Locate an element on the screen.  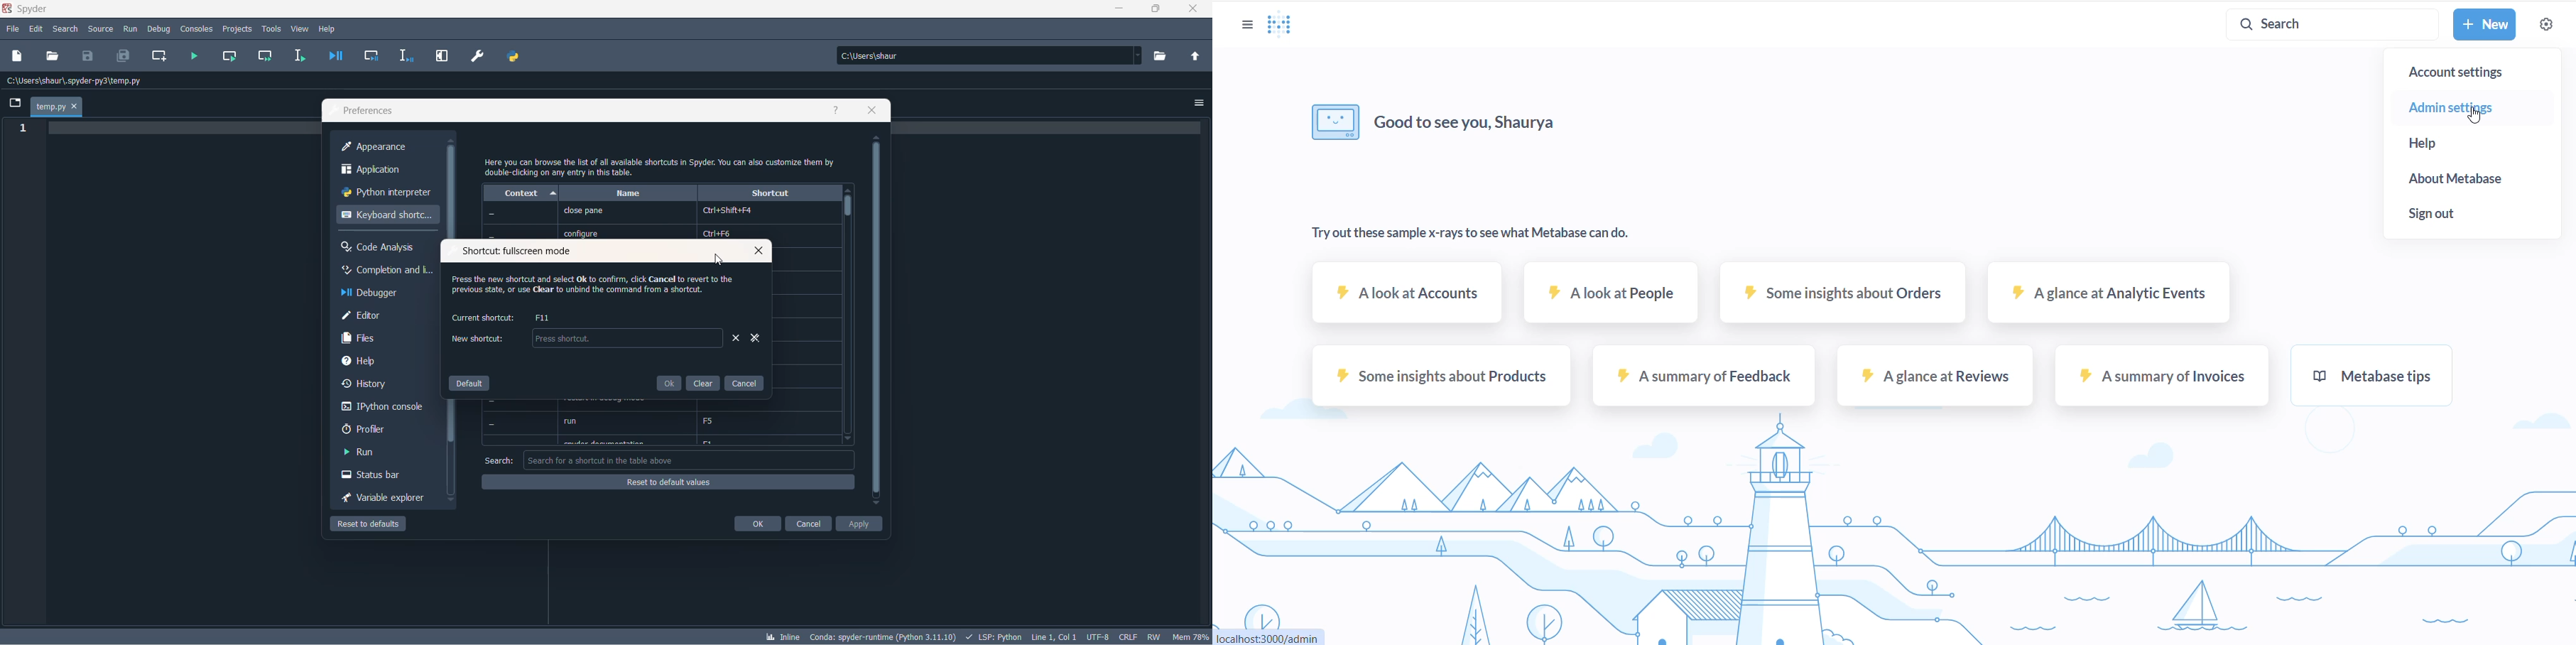
debug file is located at coordinates (333, 57).